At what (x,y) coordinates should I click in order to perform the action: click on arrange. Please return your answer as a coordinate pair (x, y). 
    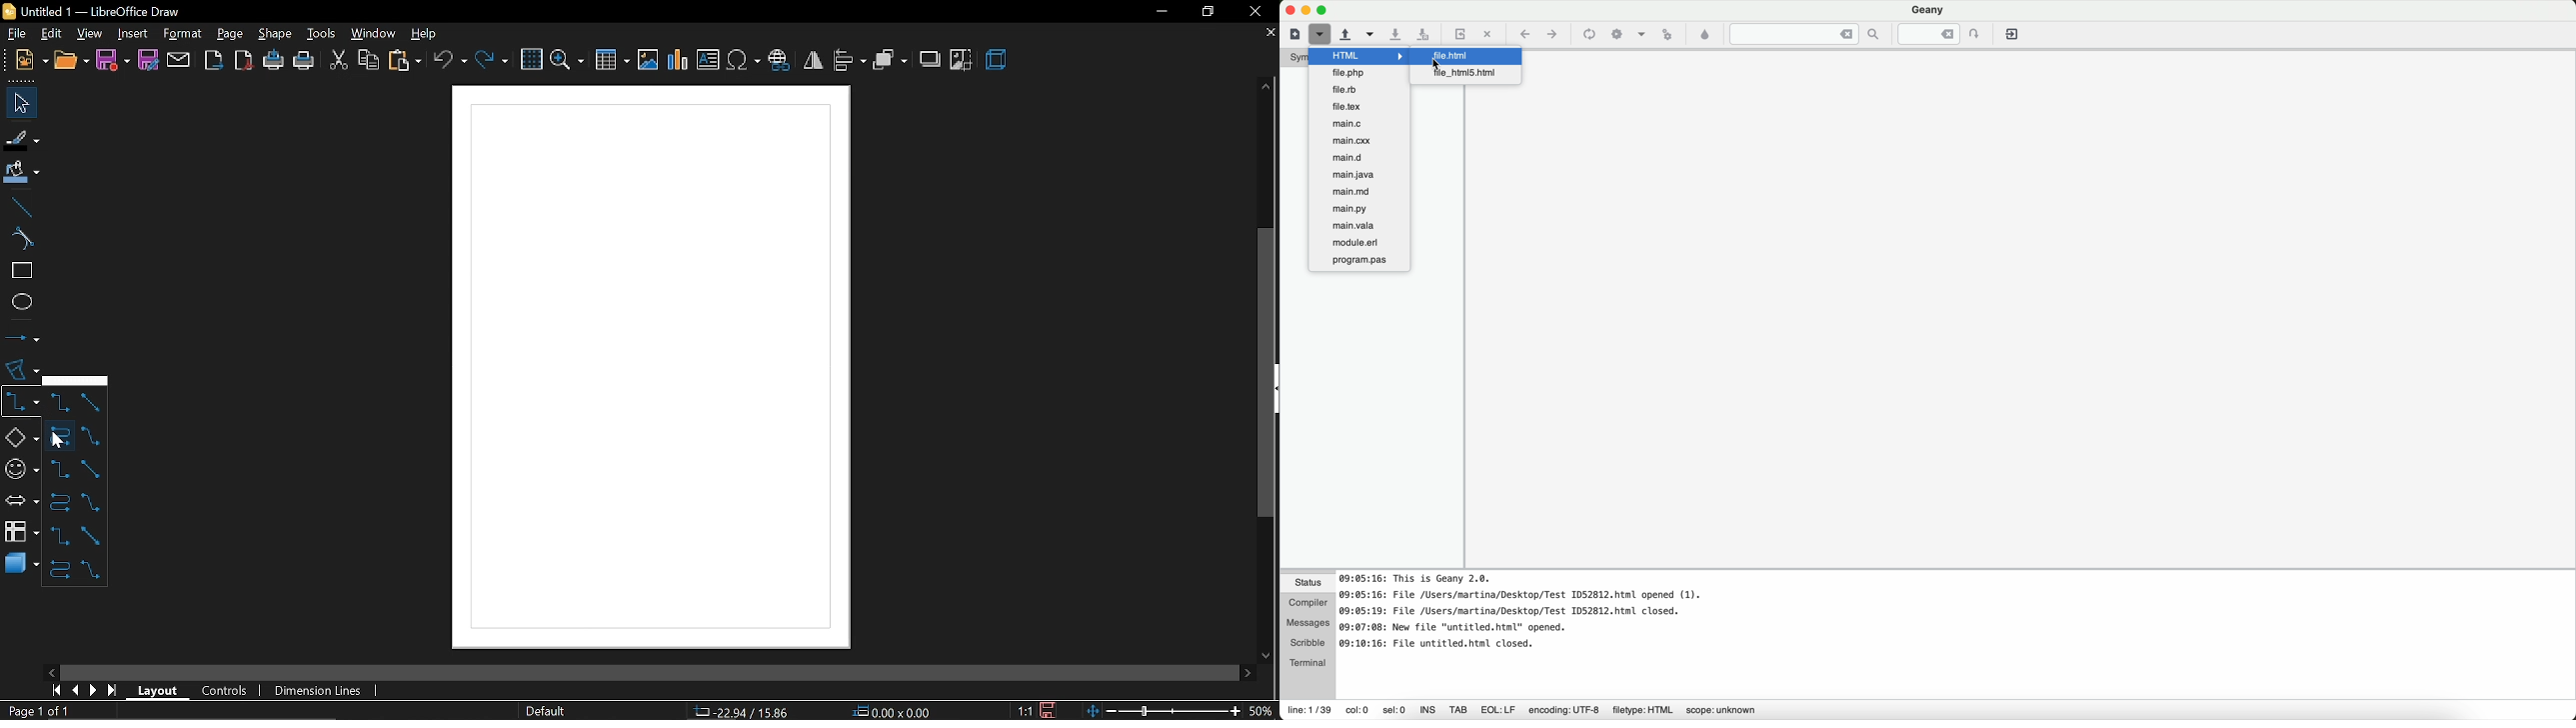
    Looking at the image, I should click on (890, 60).